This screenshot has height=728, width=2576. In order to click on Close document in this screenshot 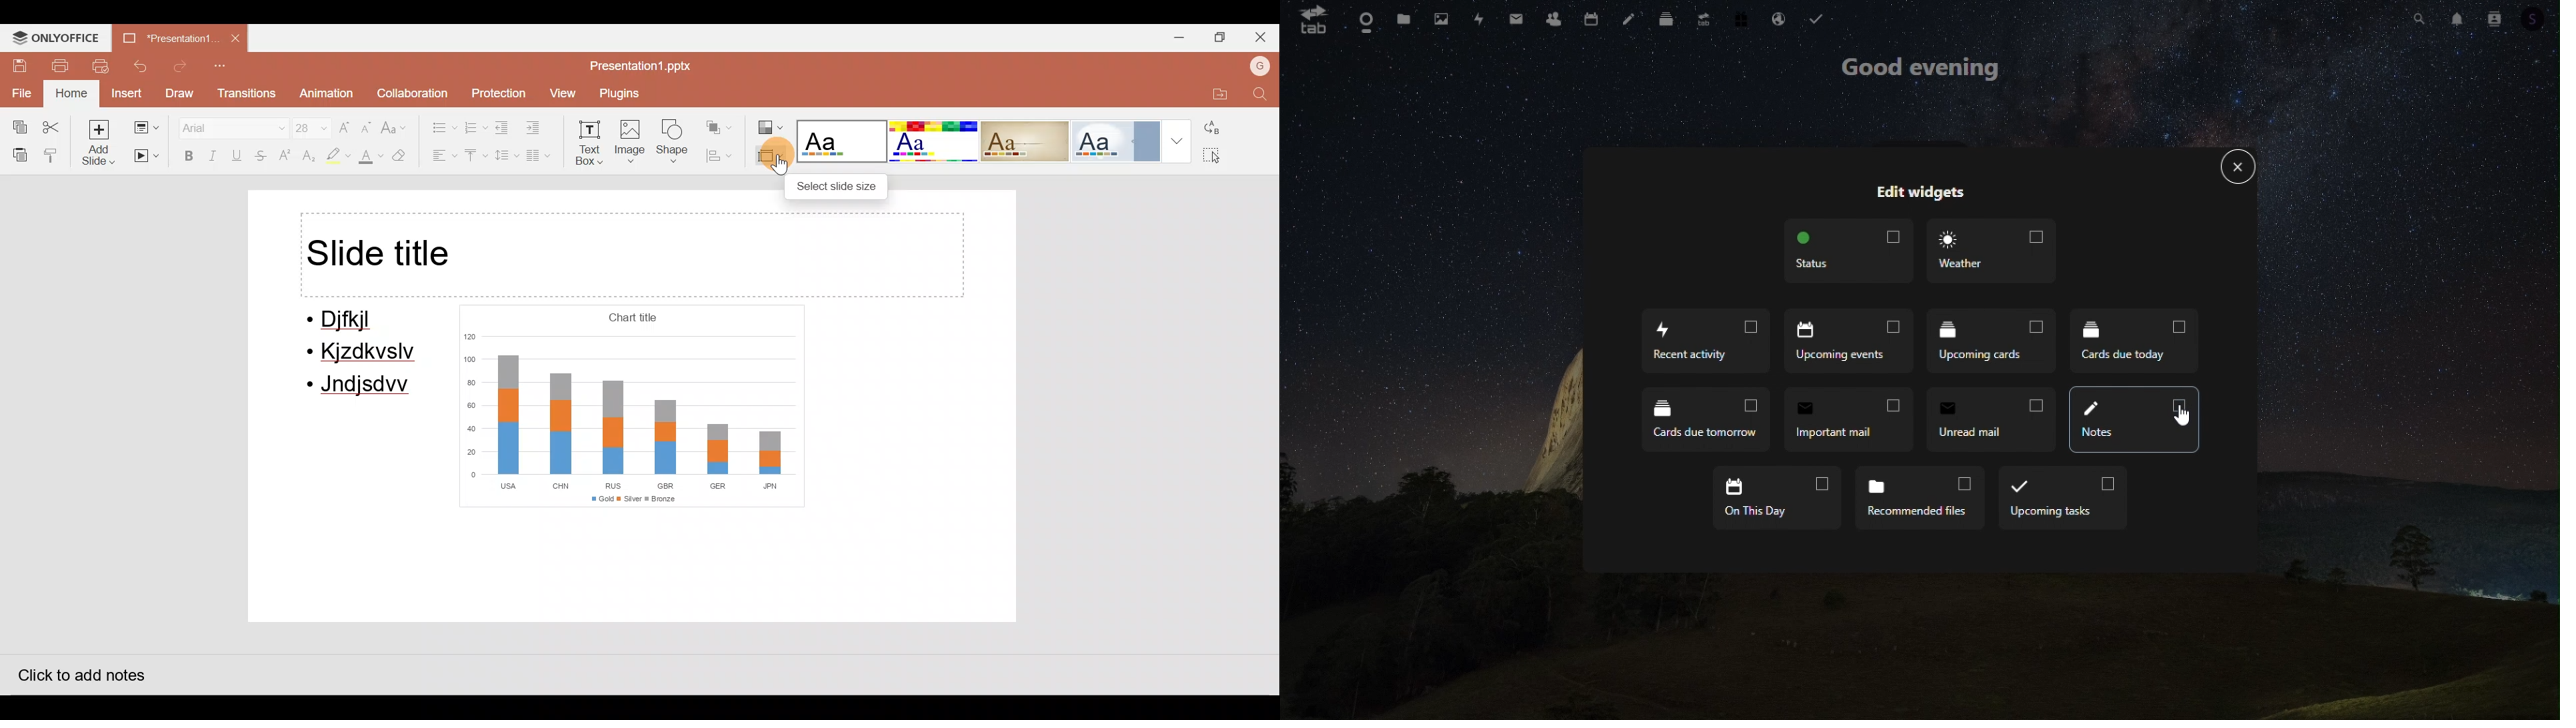, I will do `click(237, 39)`.